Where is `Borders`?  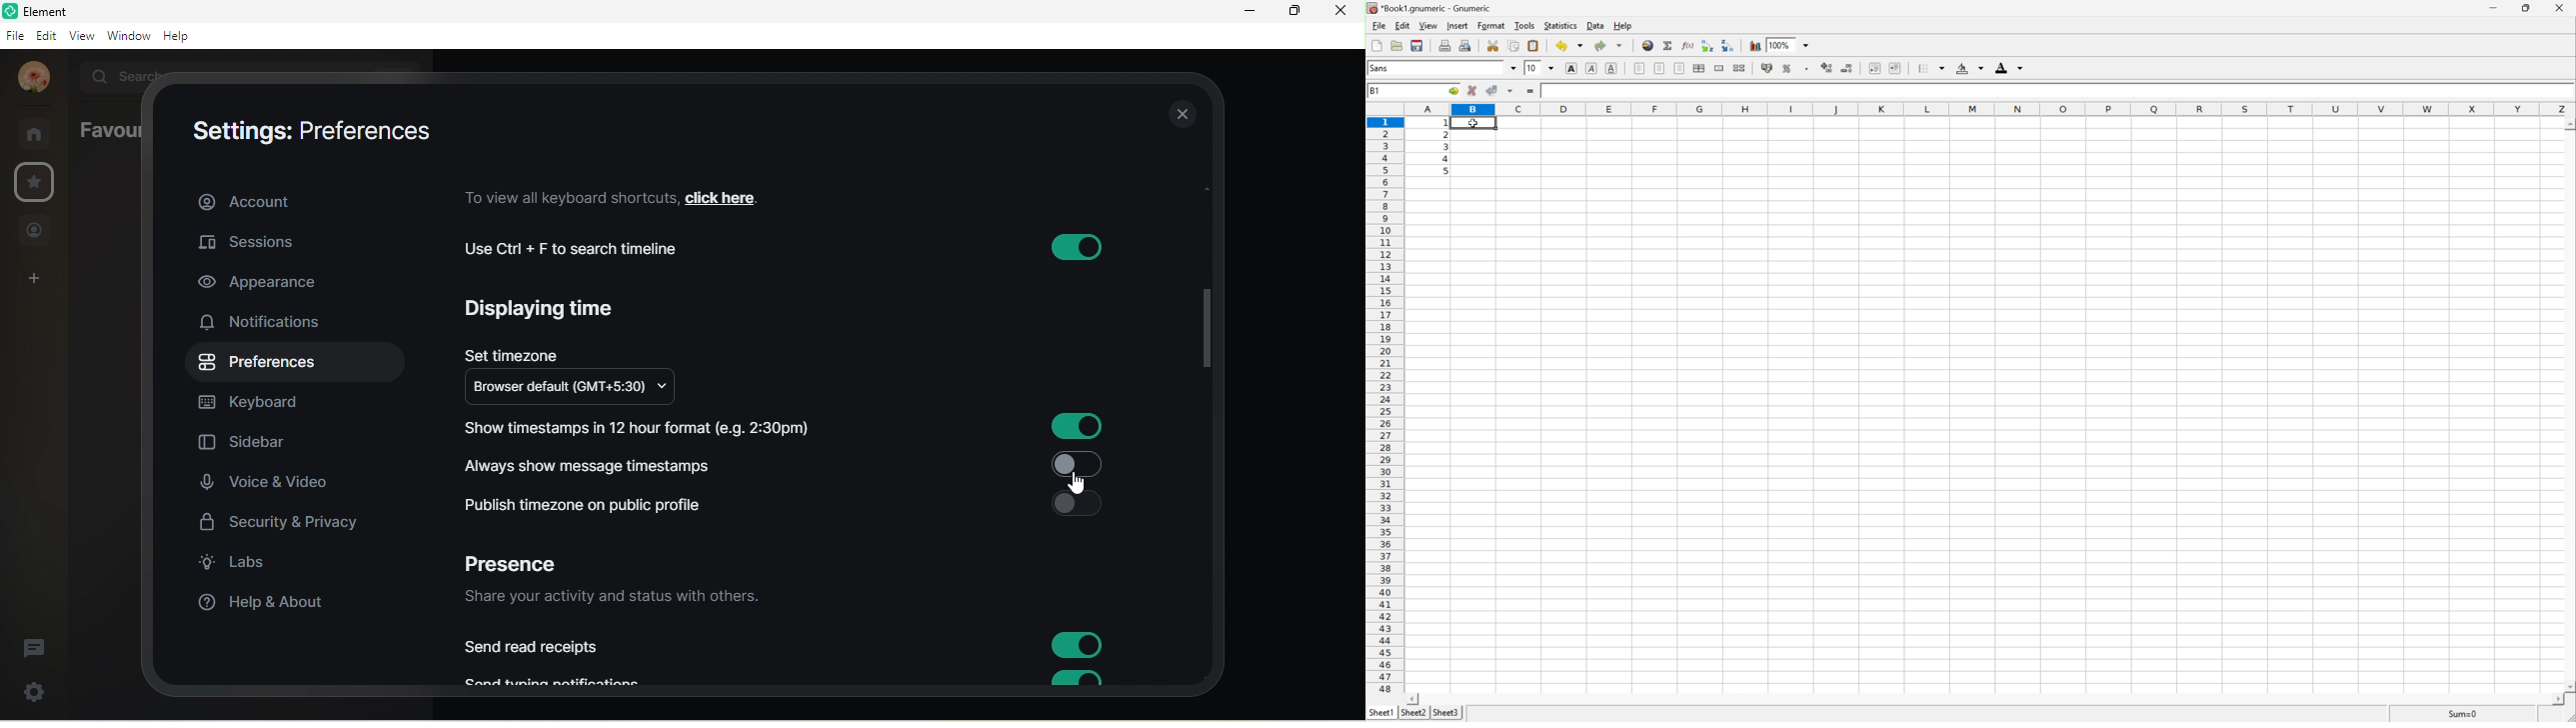 Borders is located at coordinates (1929, 67).